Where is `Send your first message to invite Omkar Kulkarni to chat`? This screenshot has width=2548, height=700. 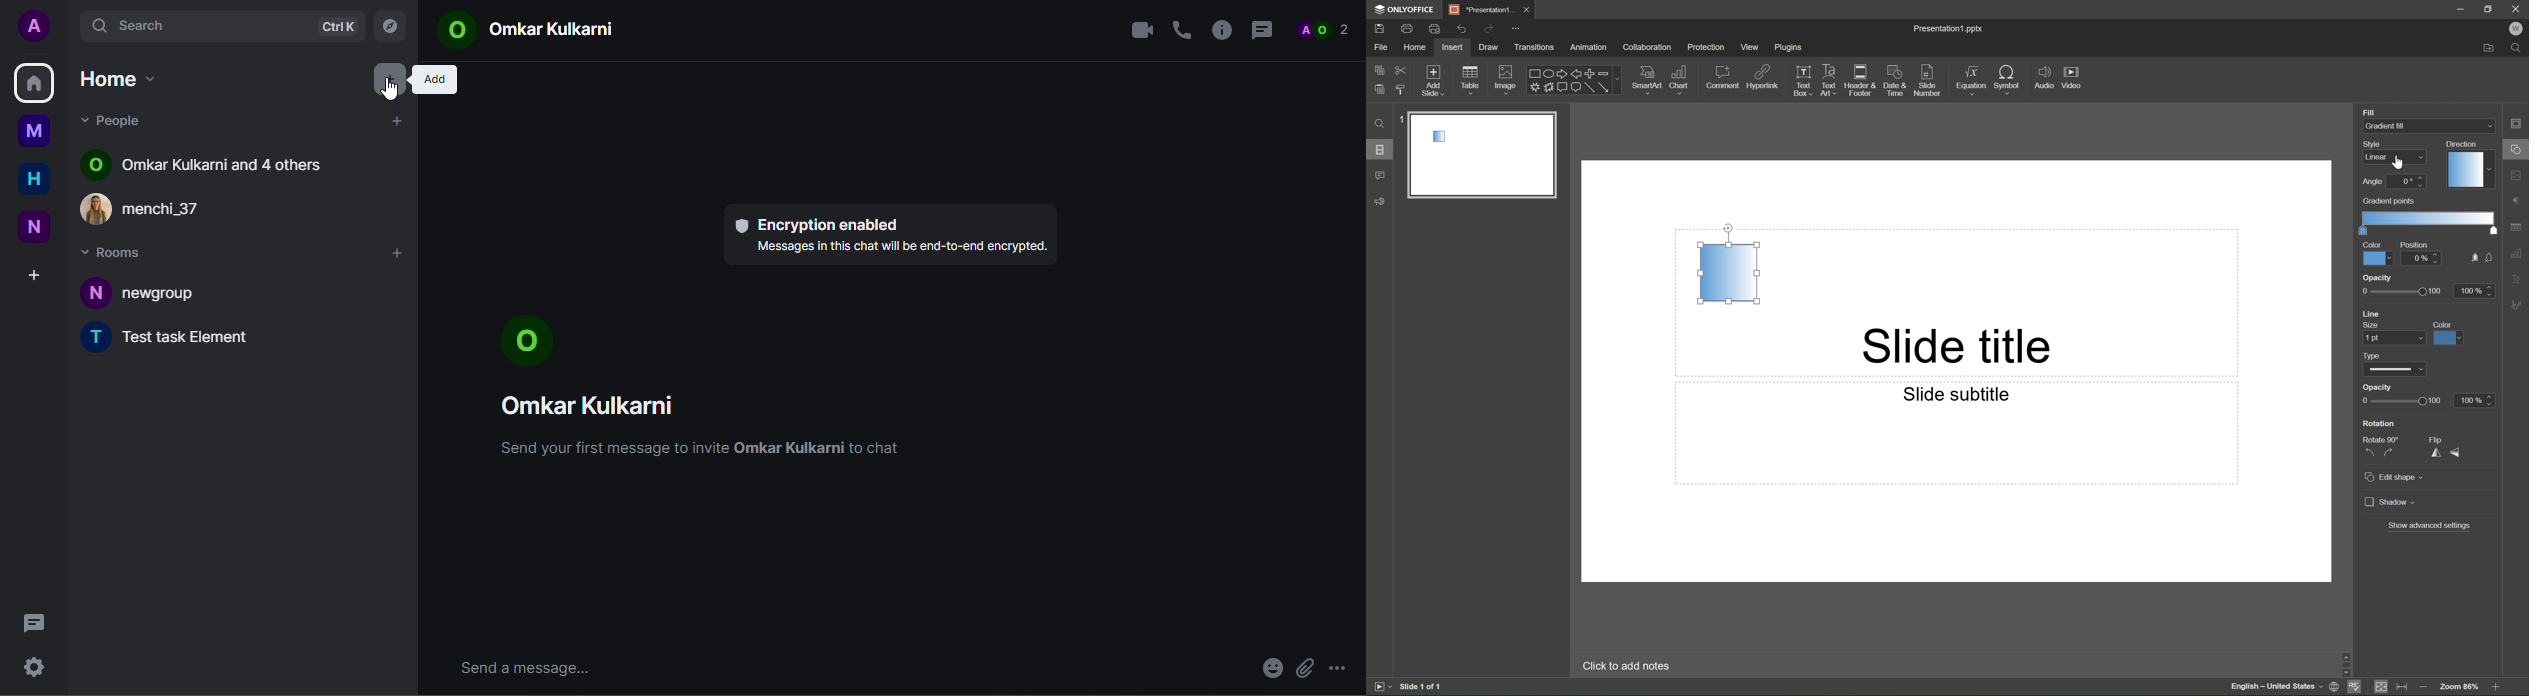 Send your first message to invite Omkar Kulkarni to chat is located at coordinates (703, 451).